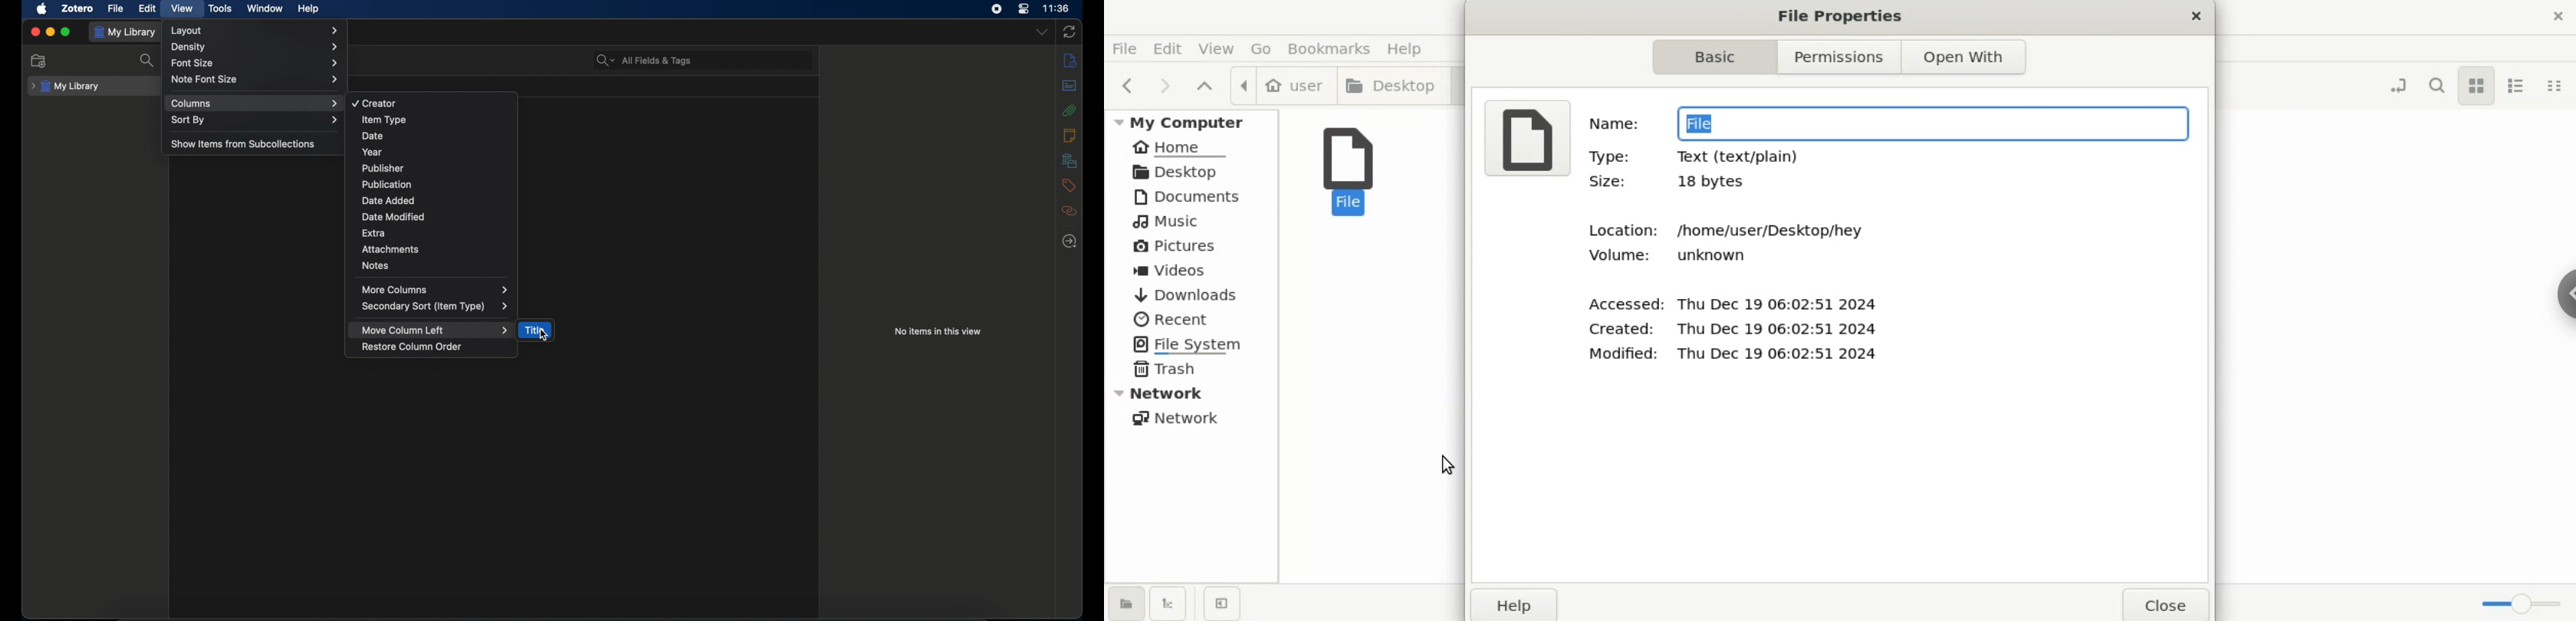 Image resolution: width=2576 pixels, height=644 pixels. What do you see at coordinates (1071, 61) in the screenshot?
I see `info` at bounding box center [1071, 61].